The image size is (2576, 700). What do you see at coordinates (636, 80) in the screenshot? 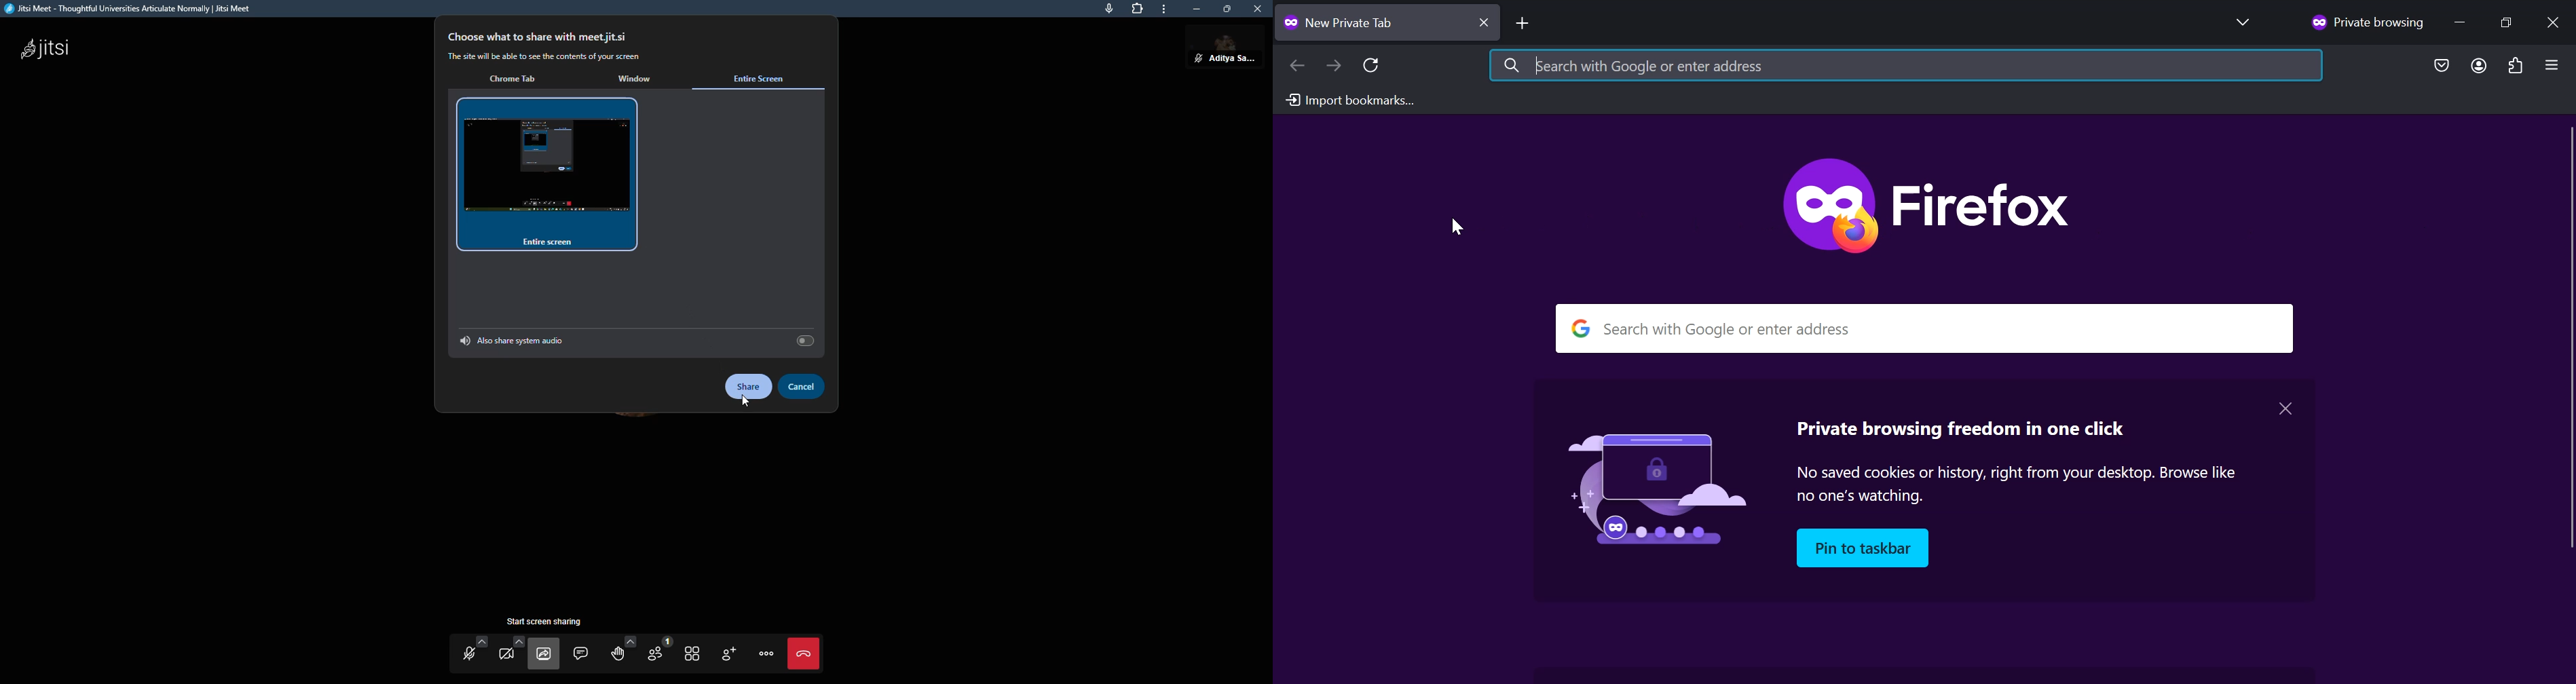
I see `window` at bounding box center [636, 80].